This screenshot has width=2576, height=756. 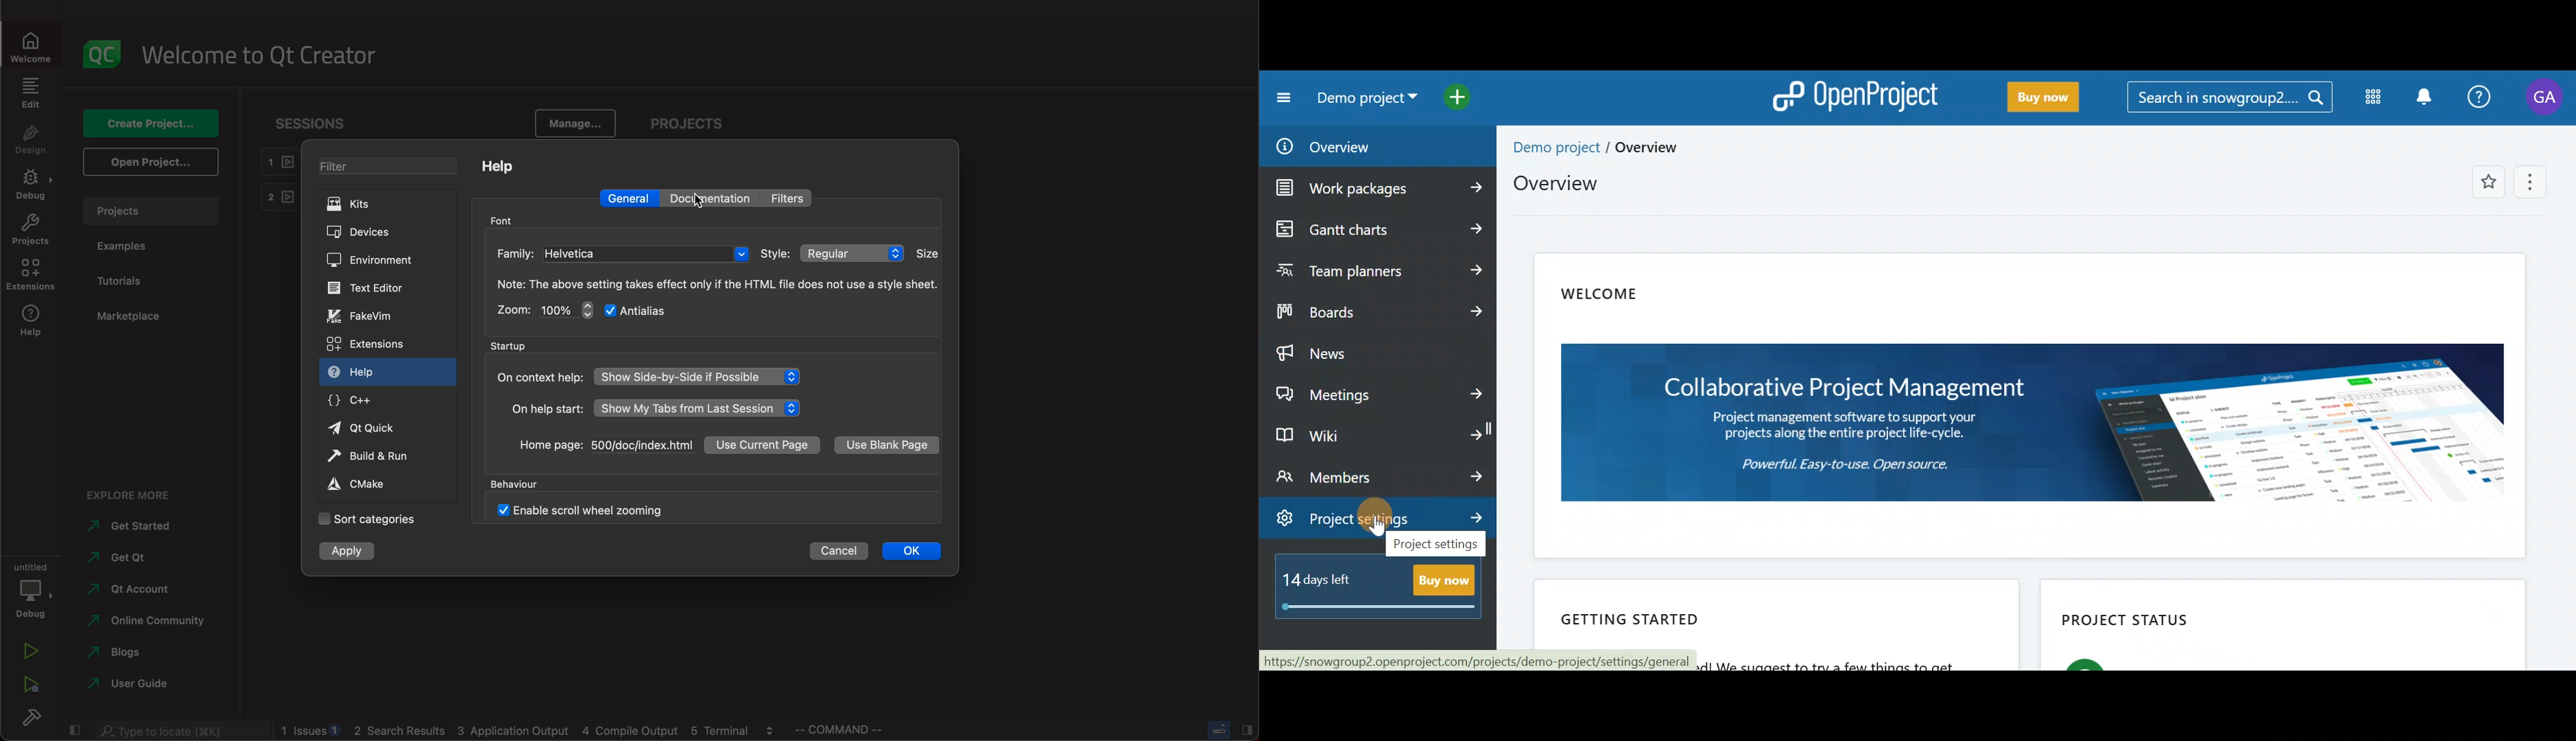 What do you see at coordinates (524, 345) in the screenshot?
I see `startup` at bounding box center [524, 345].